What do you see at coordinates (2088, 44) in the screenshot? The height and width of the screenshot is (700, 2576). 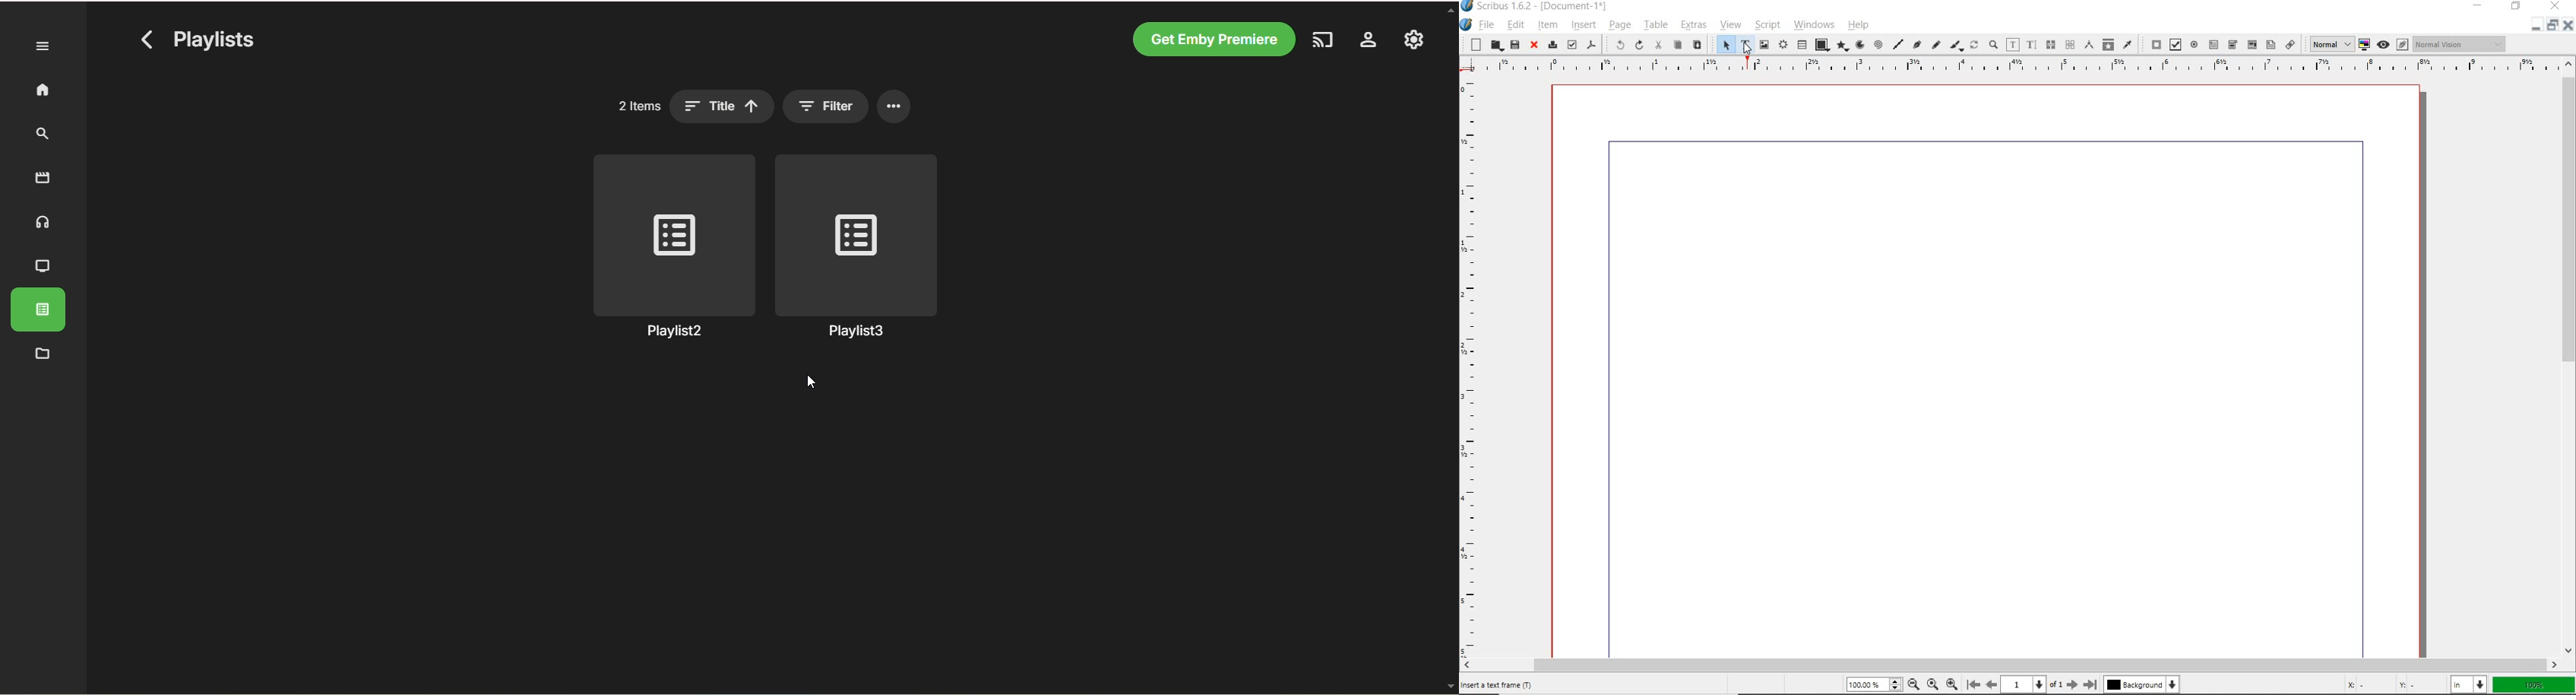 I see `measurements` at bounding box center [2088, 44].